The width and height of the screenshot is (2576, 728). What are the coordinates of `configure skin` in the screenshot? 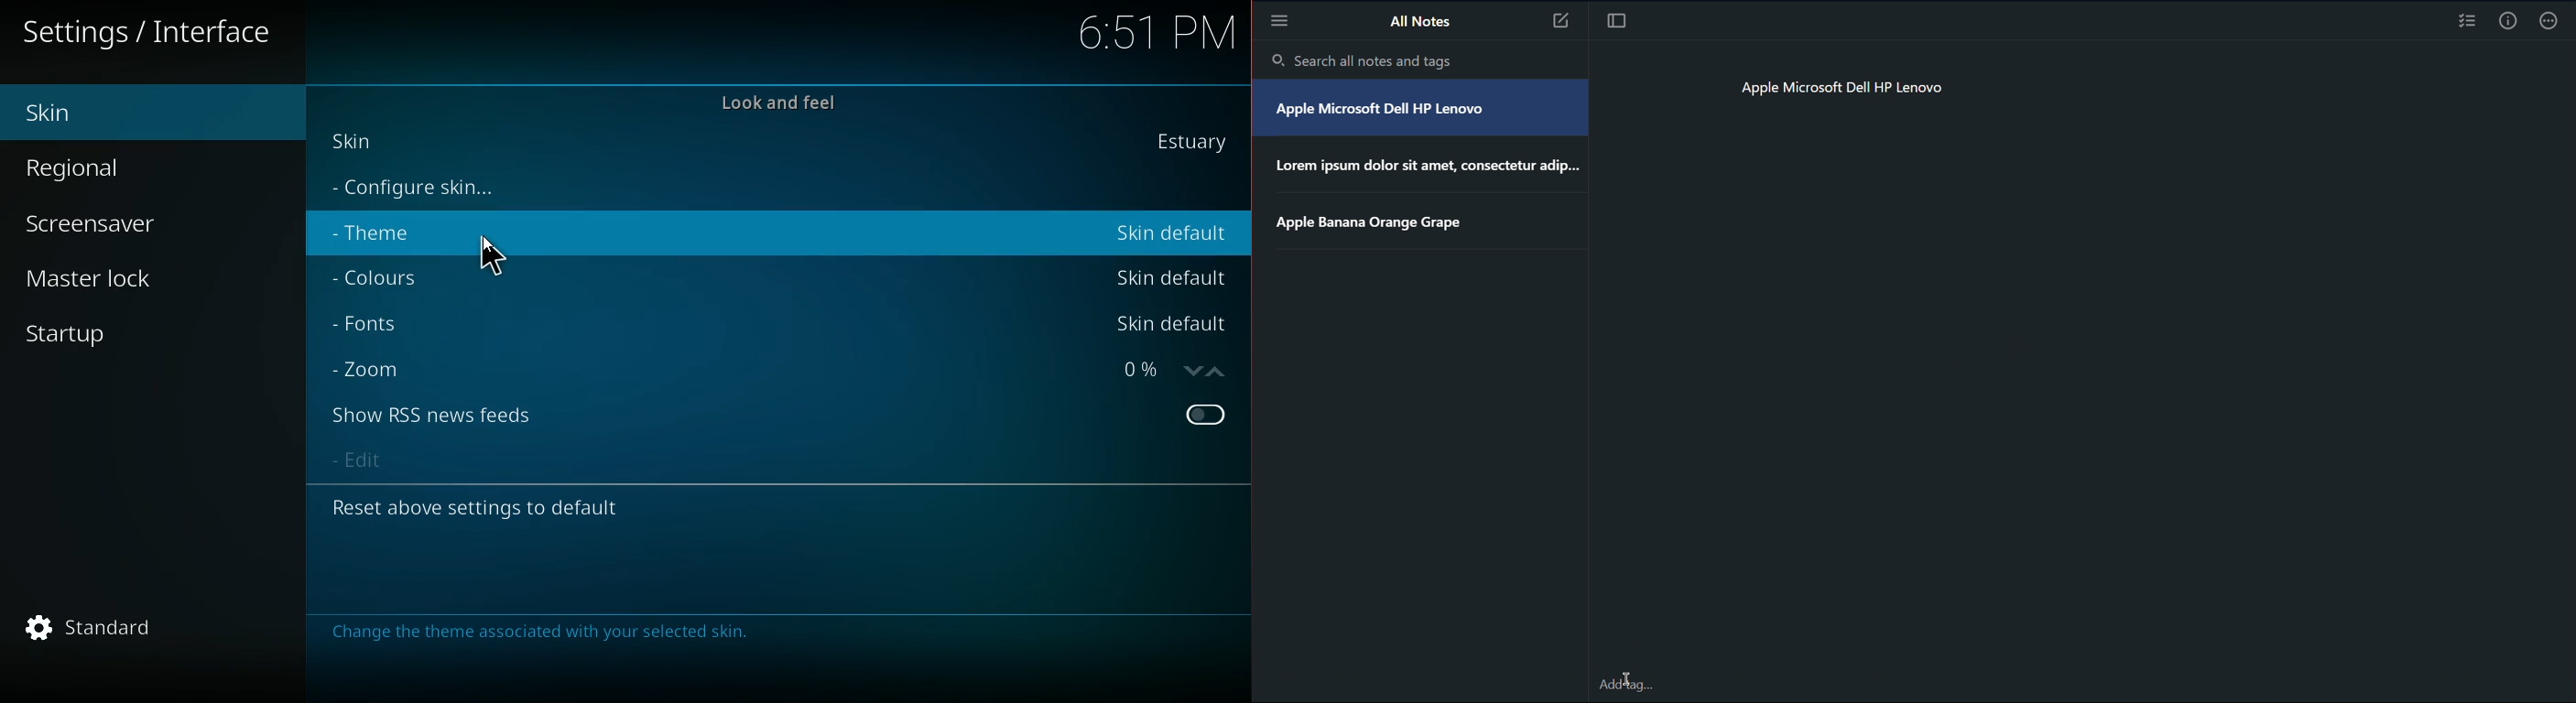 It's located at (422, 189).